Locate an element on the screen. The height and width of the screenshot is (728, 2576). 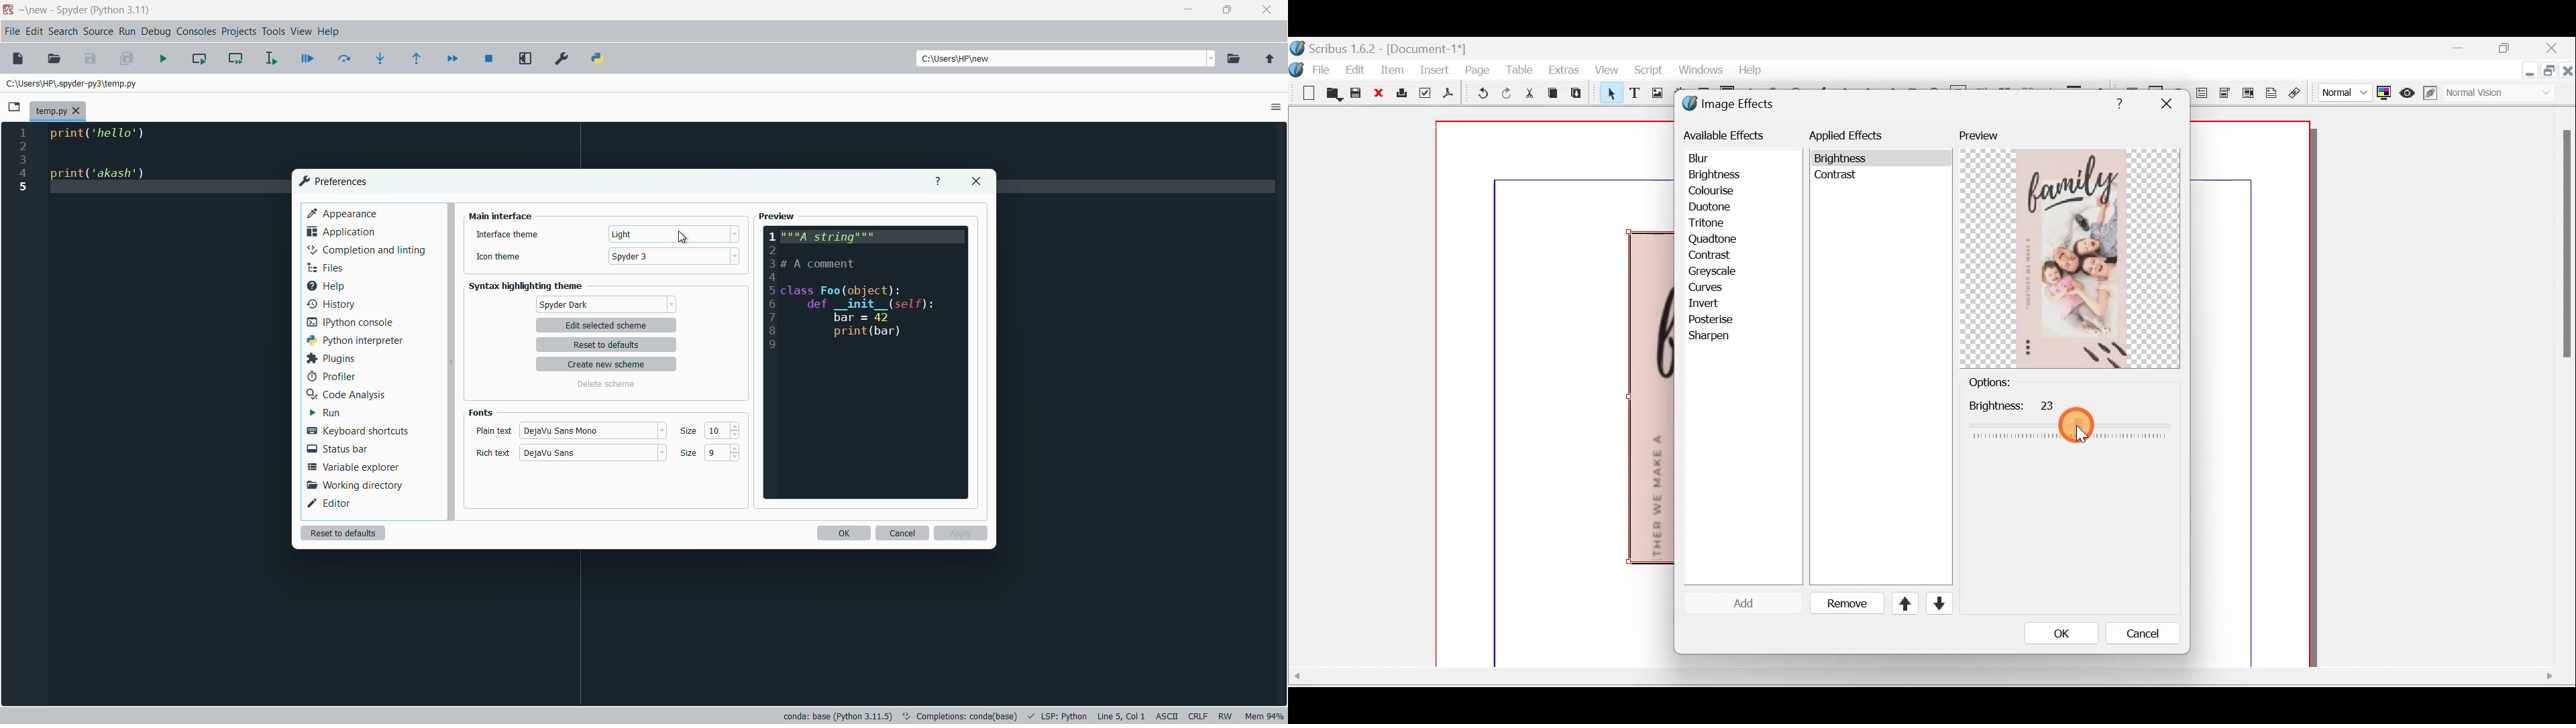
continue execution until next breakdown is located at coordinates (452, 58).